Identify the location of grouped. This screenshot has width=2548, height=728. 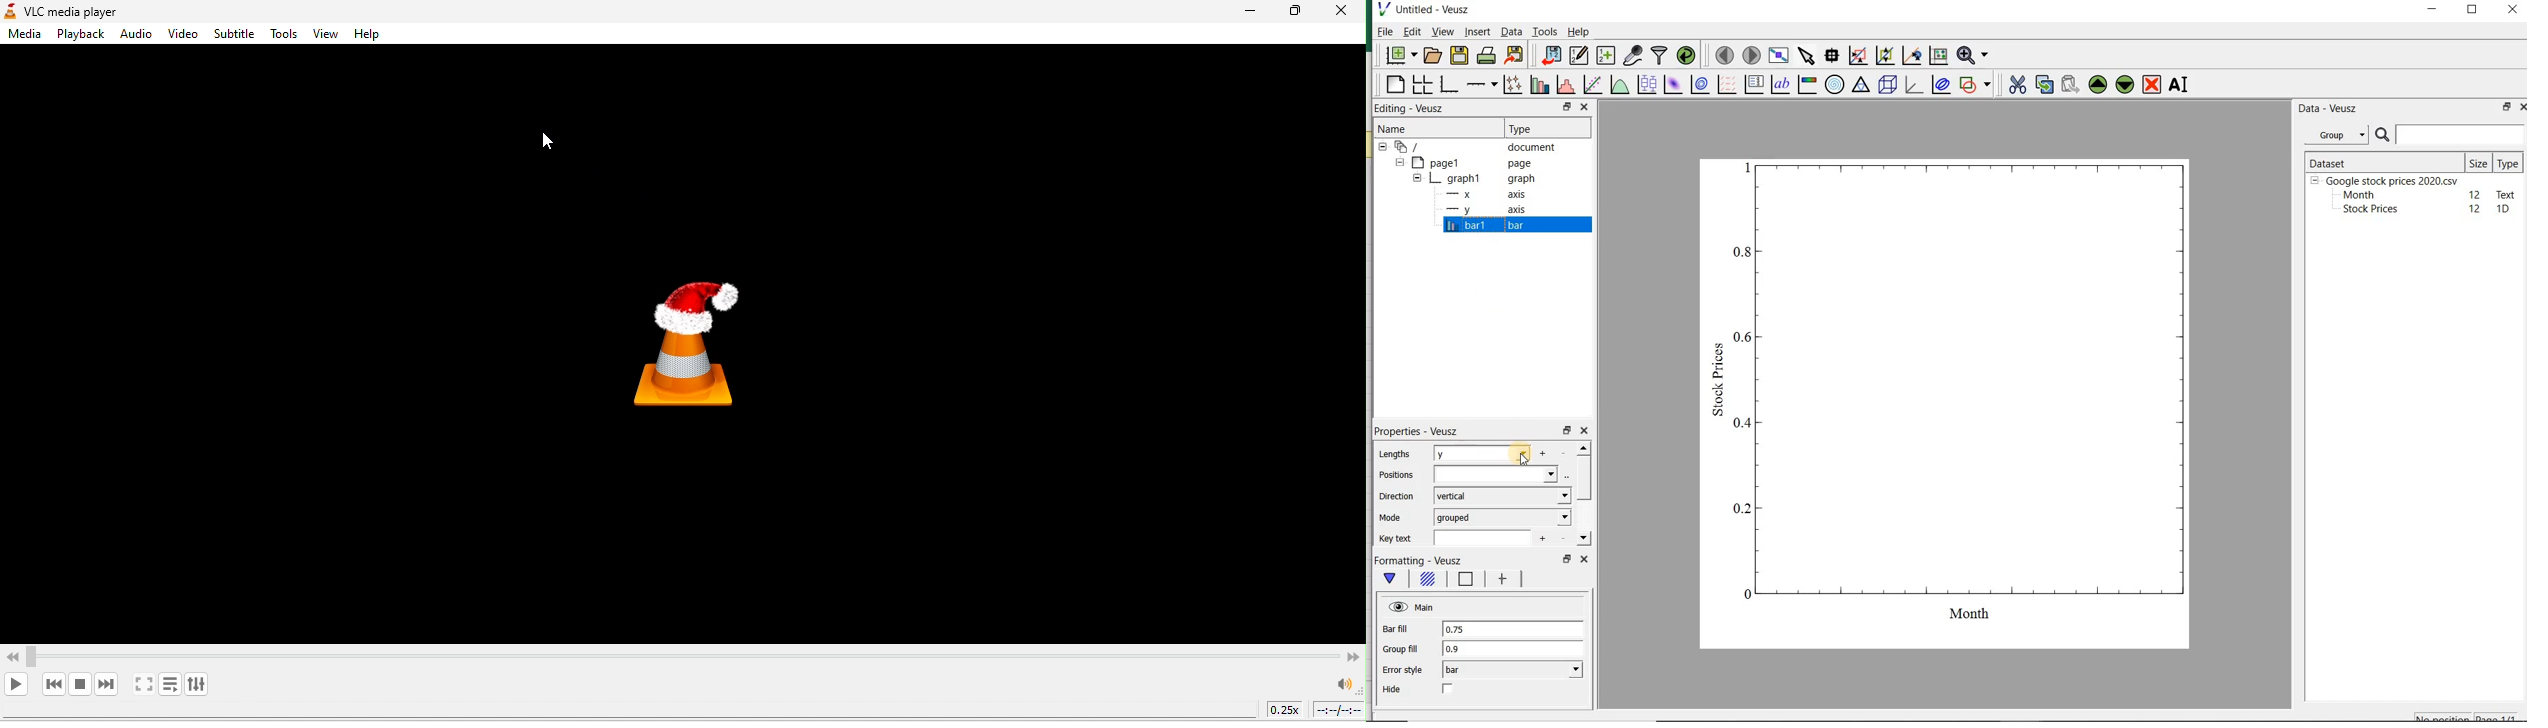
(1503, 517).